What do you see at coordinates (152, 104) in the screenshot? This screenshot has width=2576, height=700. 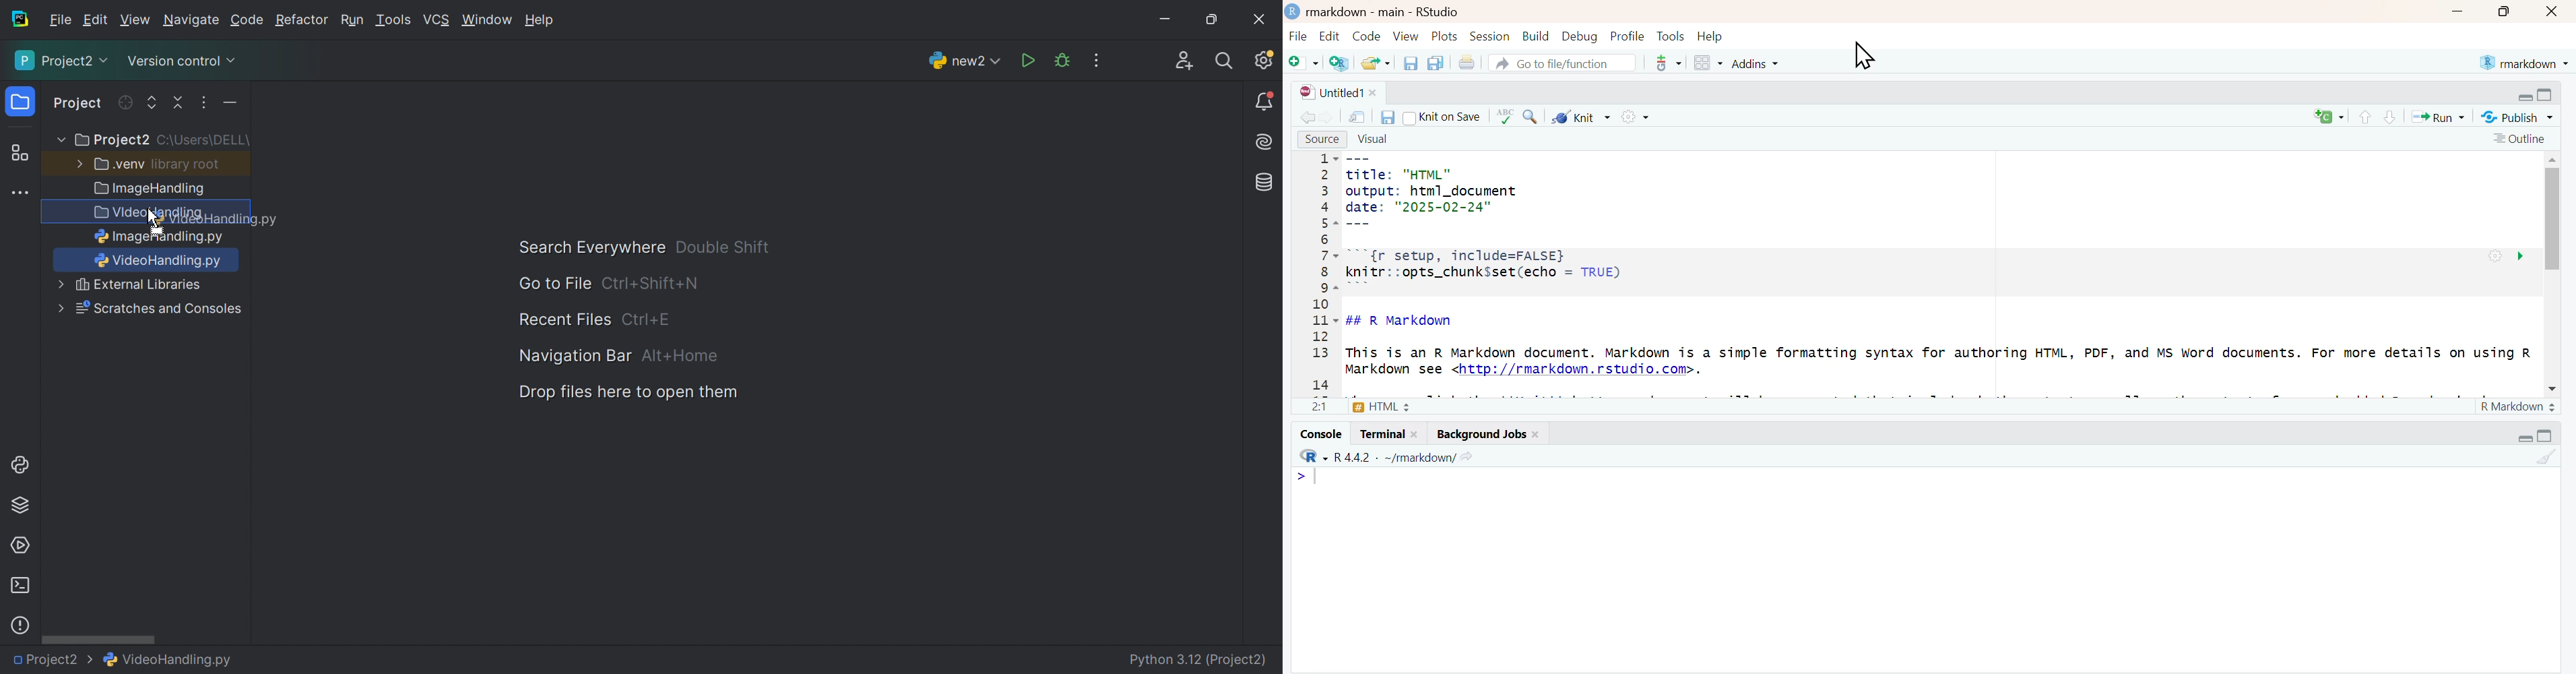 I see `Expand all` at bounding box center [152, 104].